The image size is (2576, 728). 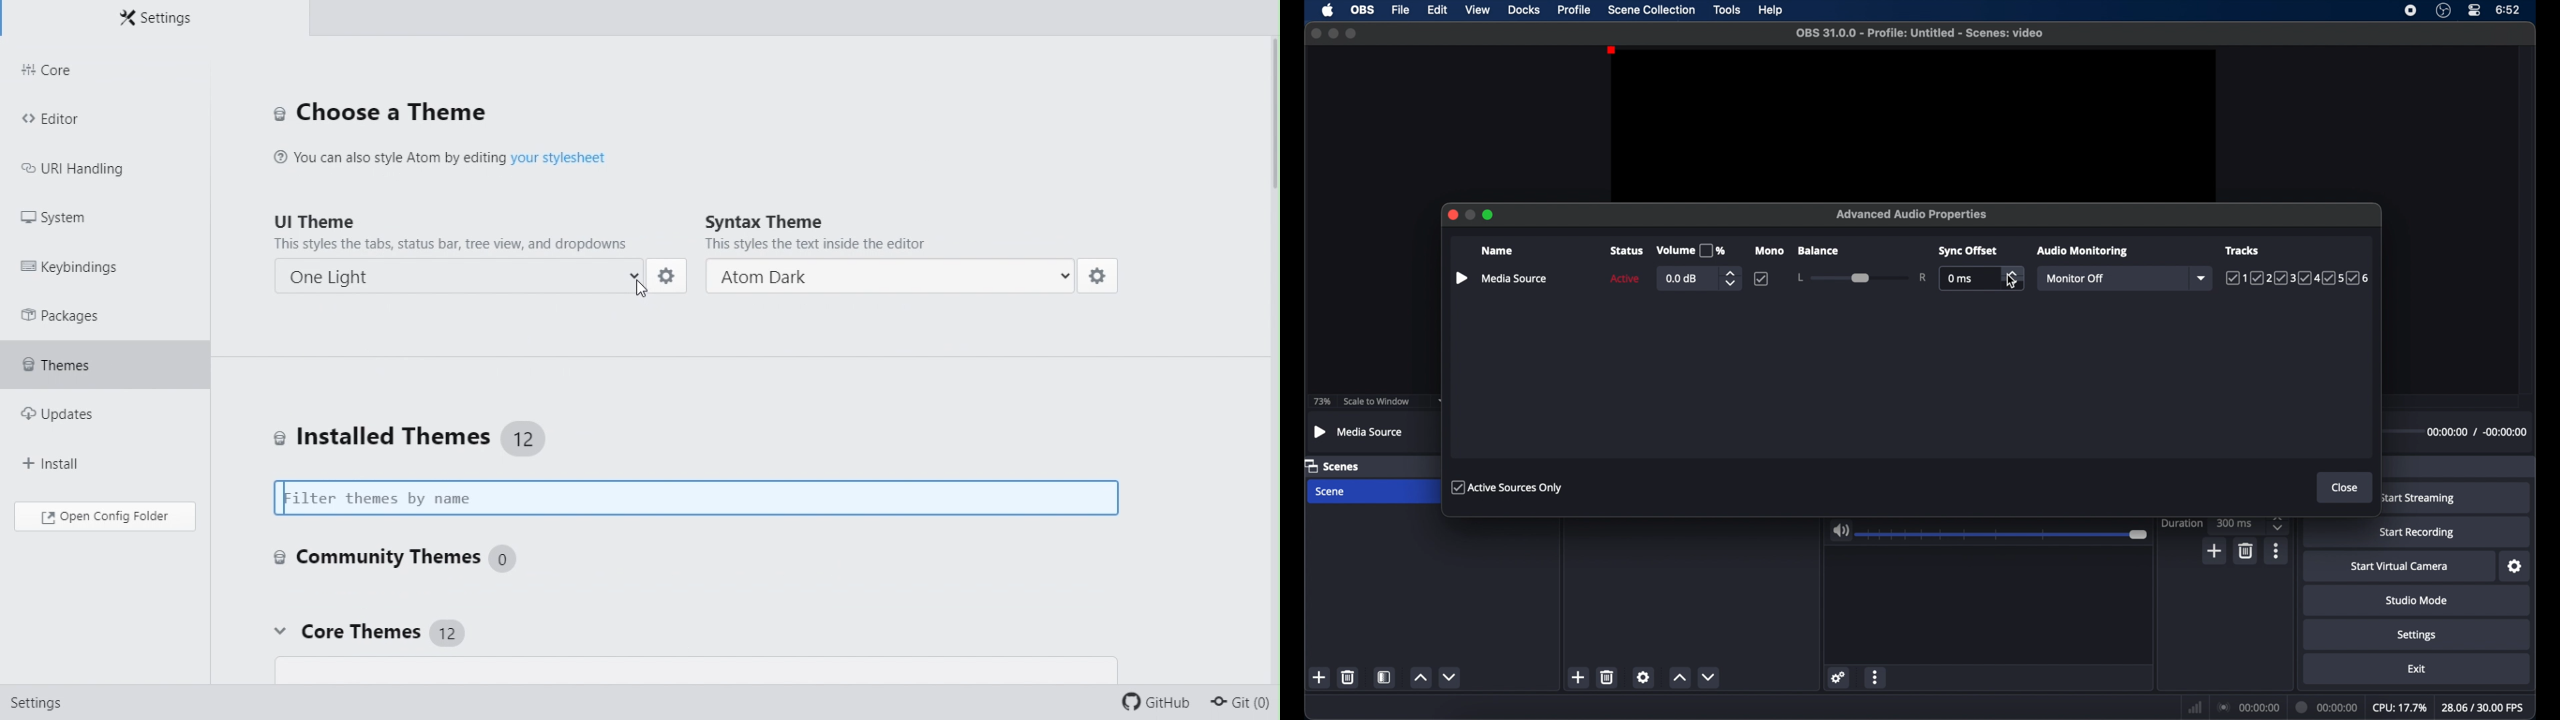 I want to click on close, so click(x=1451, y=215).